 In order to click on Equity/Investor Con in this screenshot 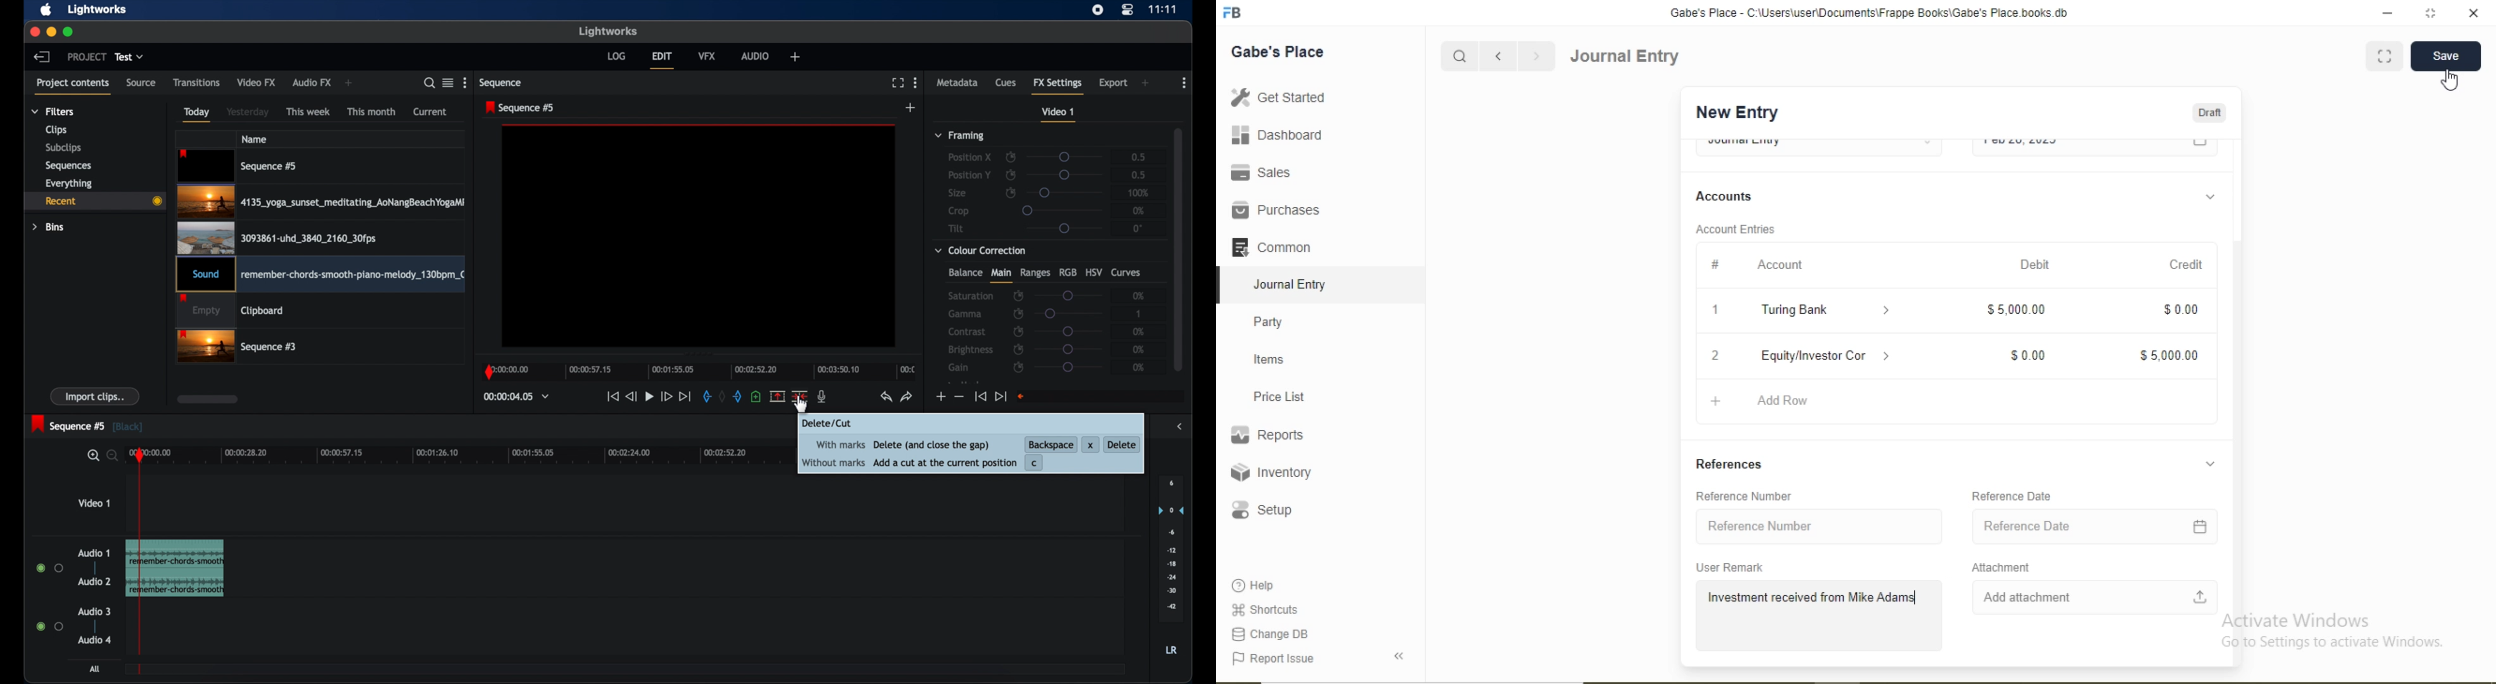, I will do `click(1814, 356)`.